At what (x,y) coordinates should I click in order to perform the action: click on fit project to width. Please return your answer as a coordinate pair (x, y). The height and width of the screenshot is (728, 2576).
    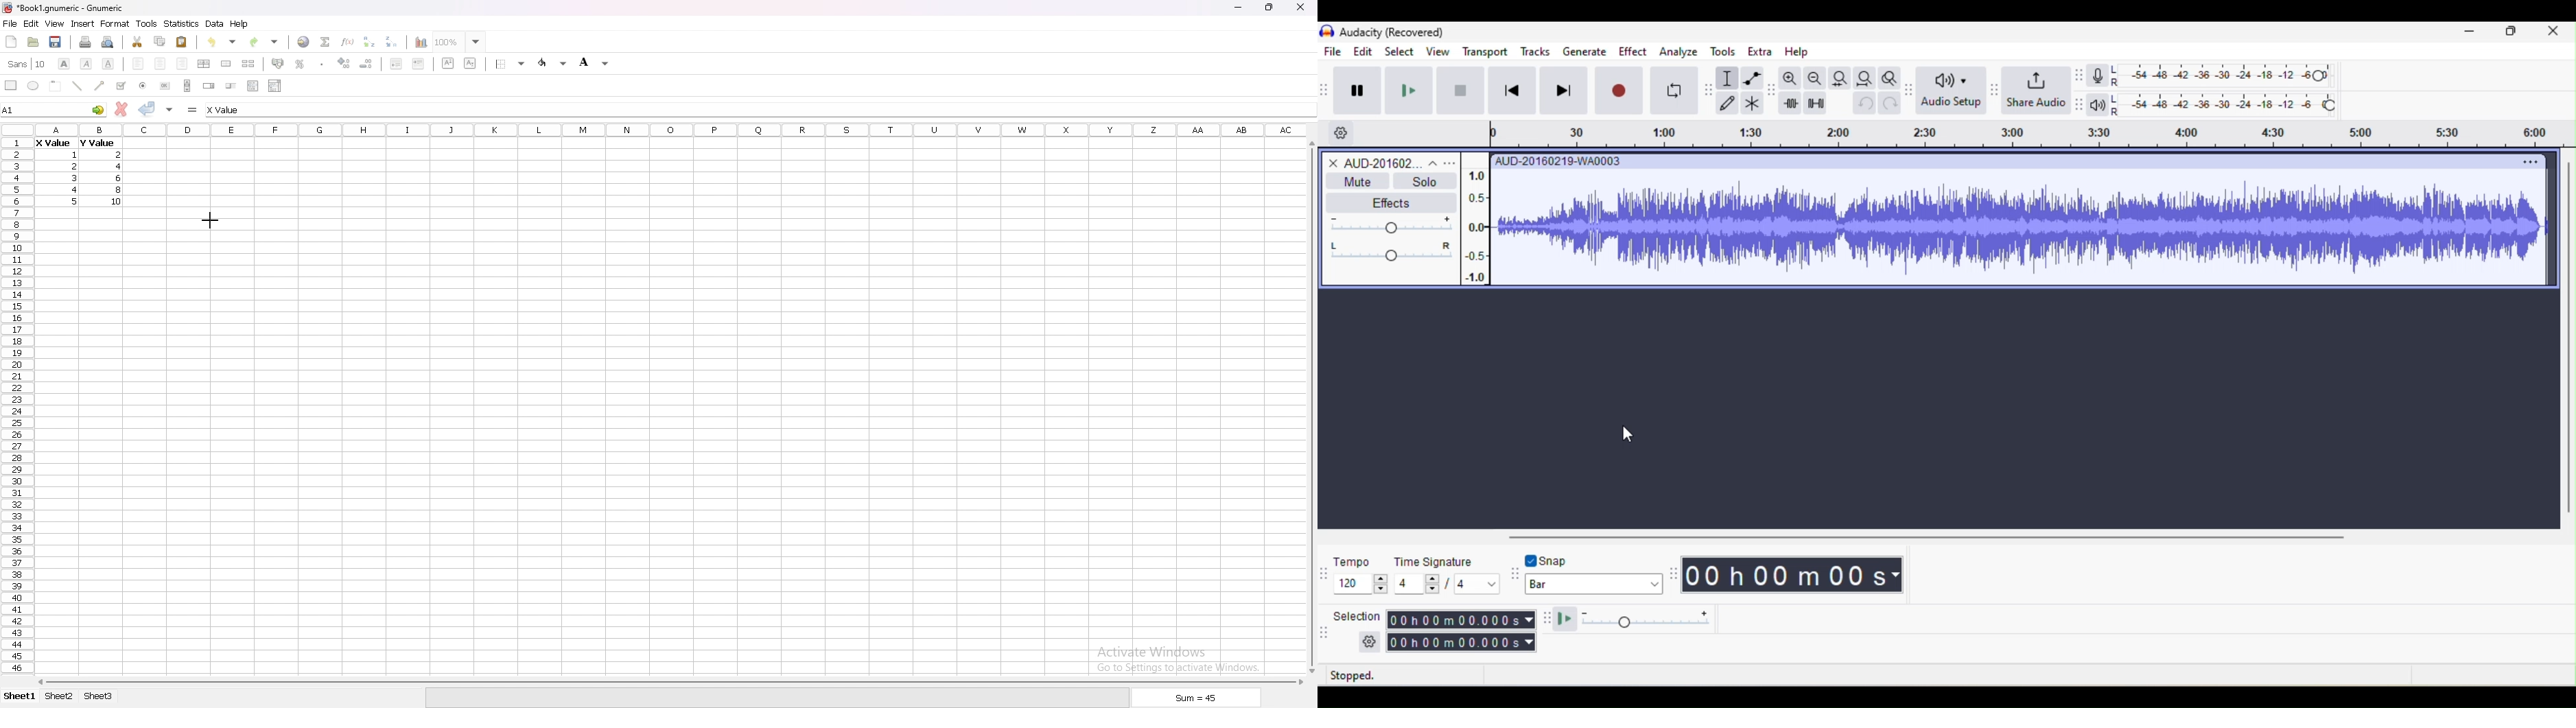
    Looking at the image, I should click on (1865, 77).